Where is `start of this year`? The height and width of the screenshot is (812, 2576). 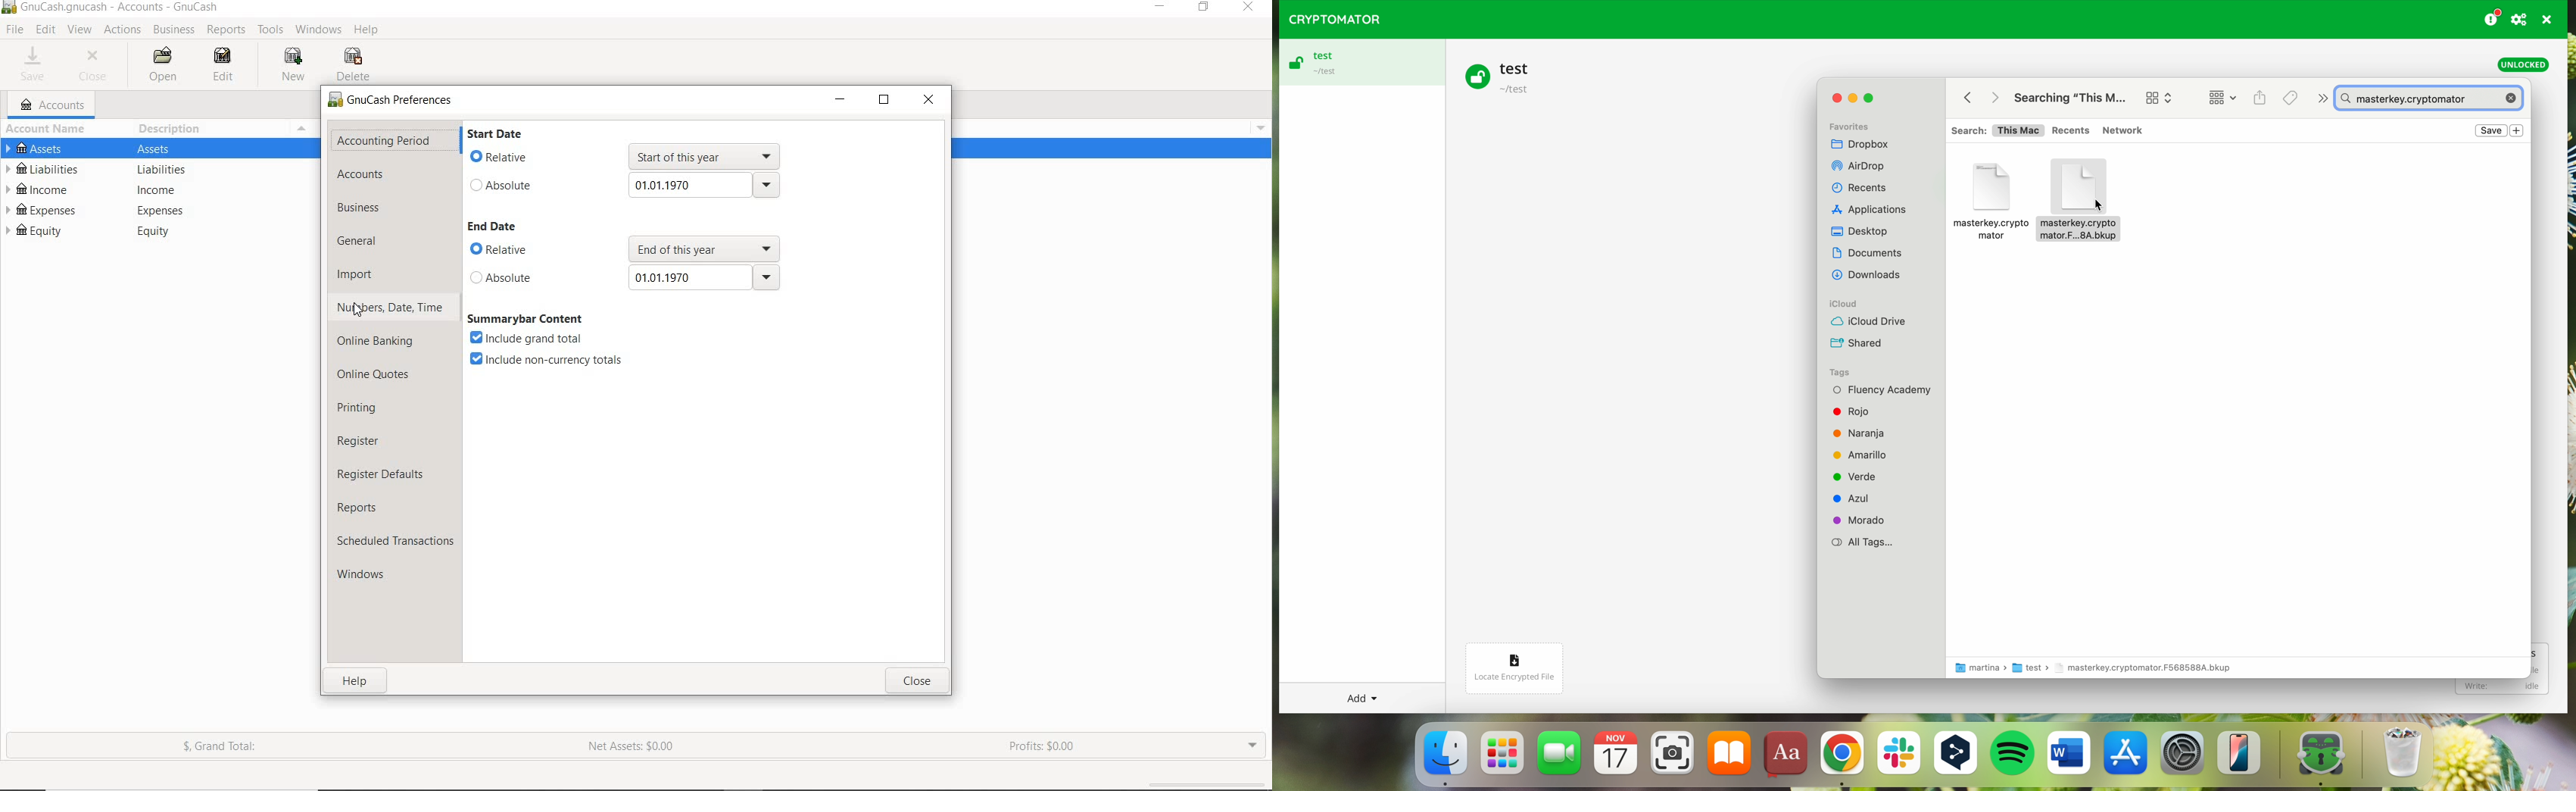 start of this year is located at coordinates (708, 156).